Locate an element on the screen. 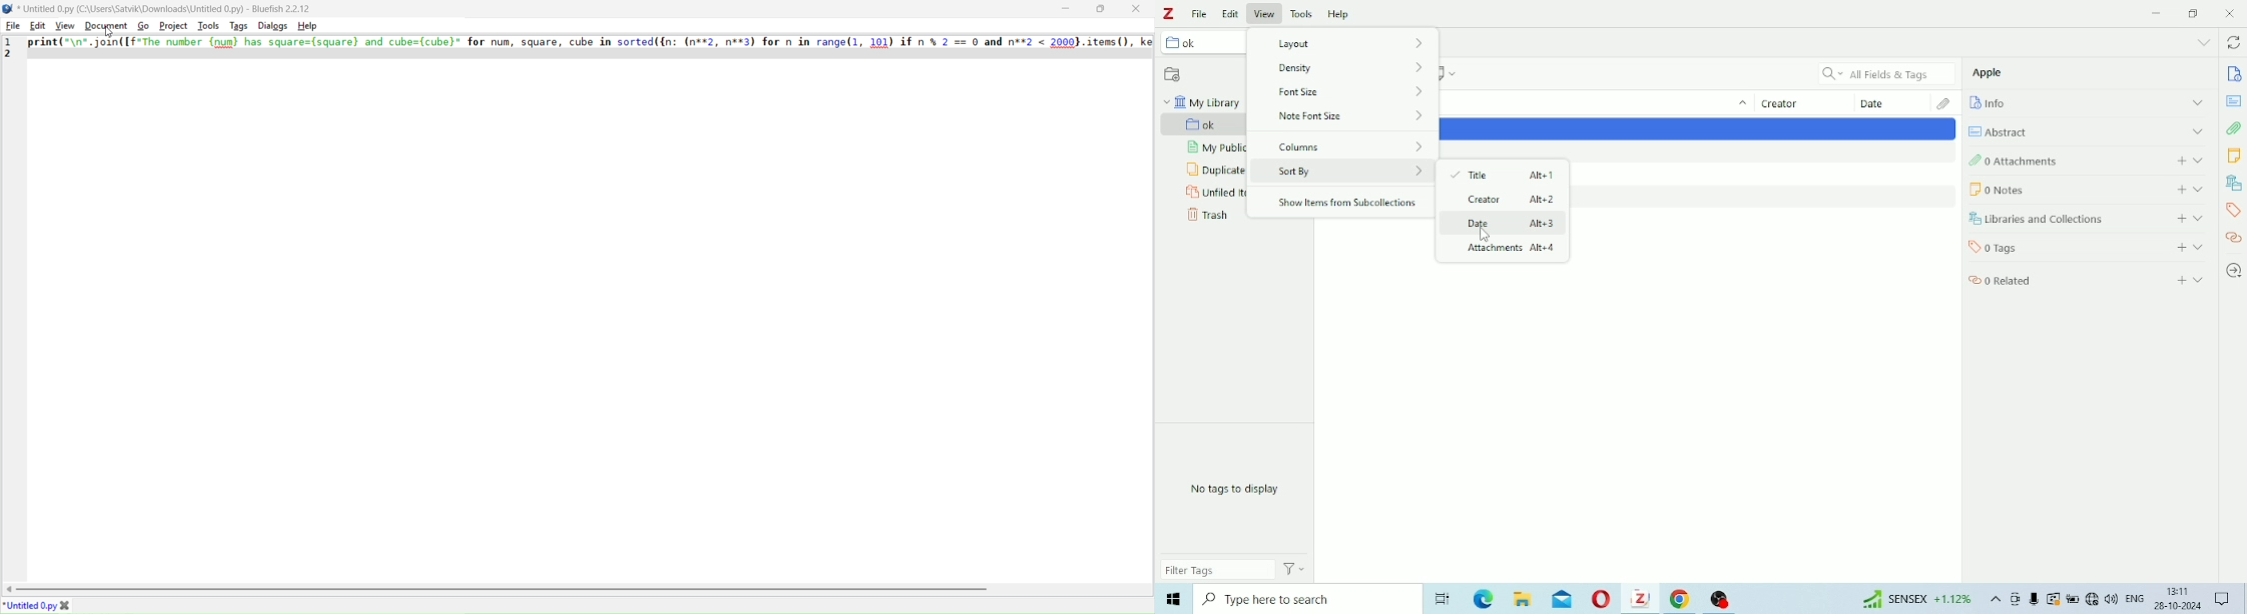 Image resolution: width=2268 pixels, height=616 pixels. Font Size is located at coordinates (1351, 94).